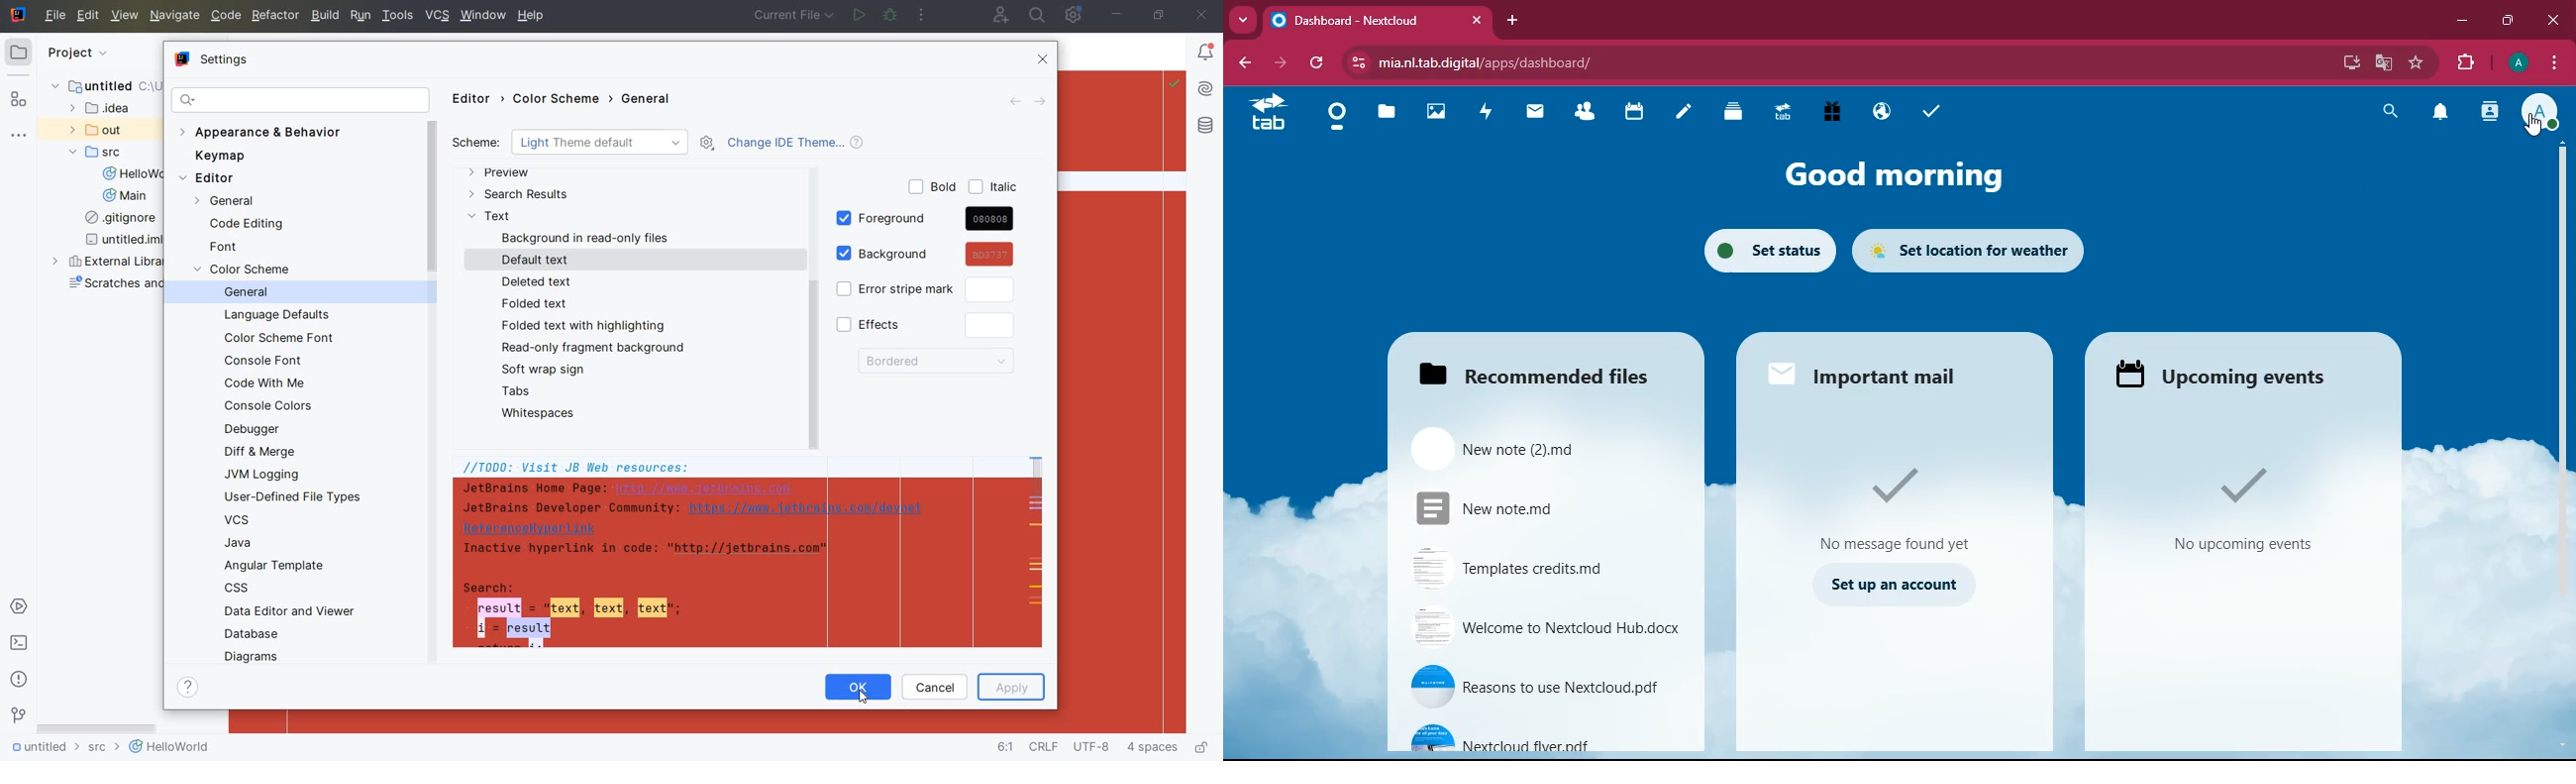 The width and height of the screenshot is (2576, 784). I want to click on close, so click(2552, 22).